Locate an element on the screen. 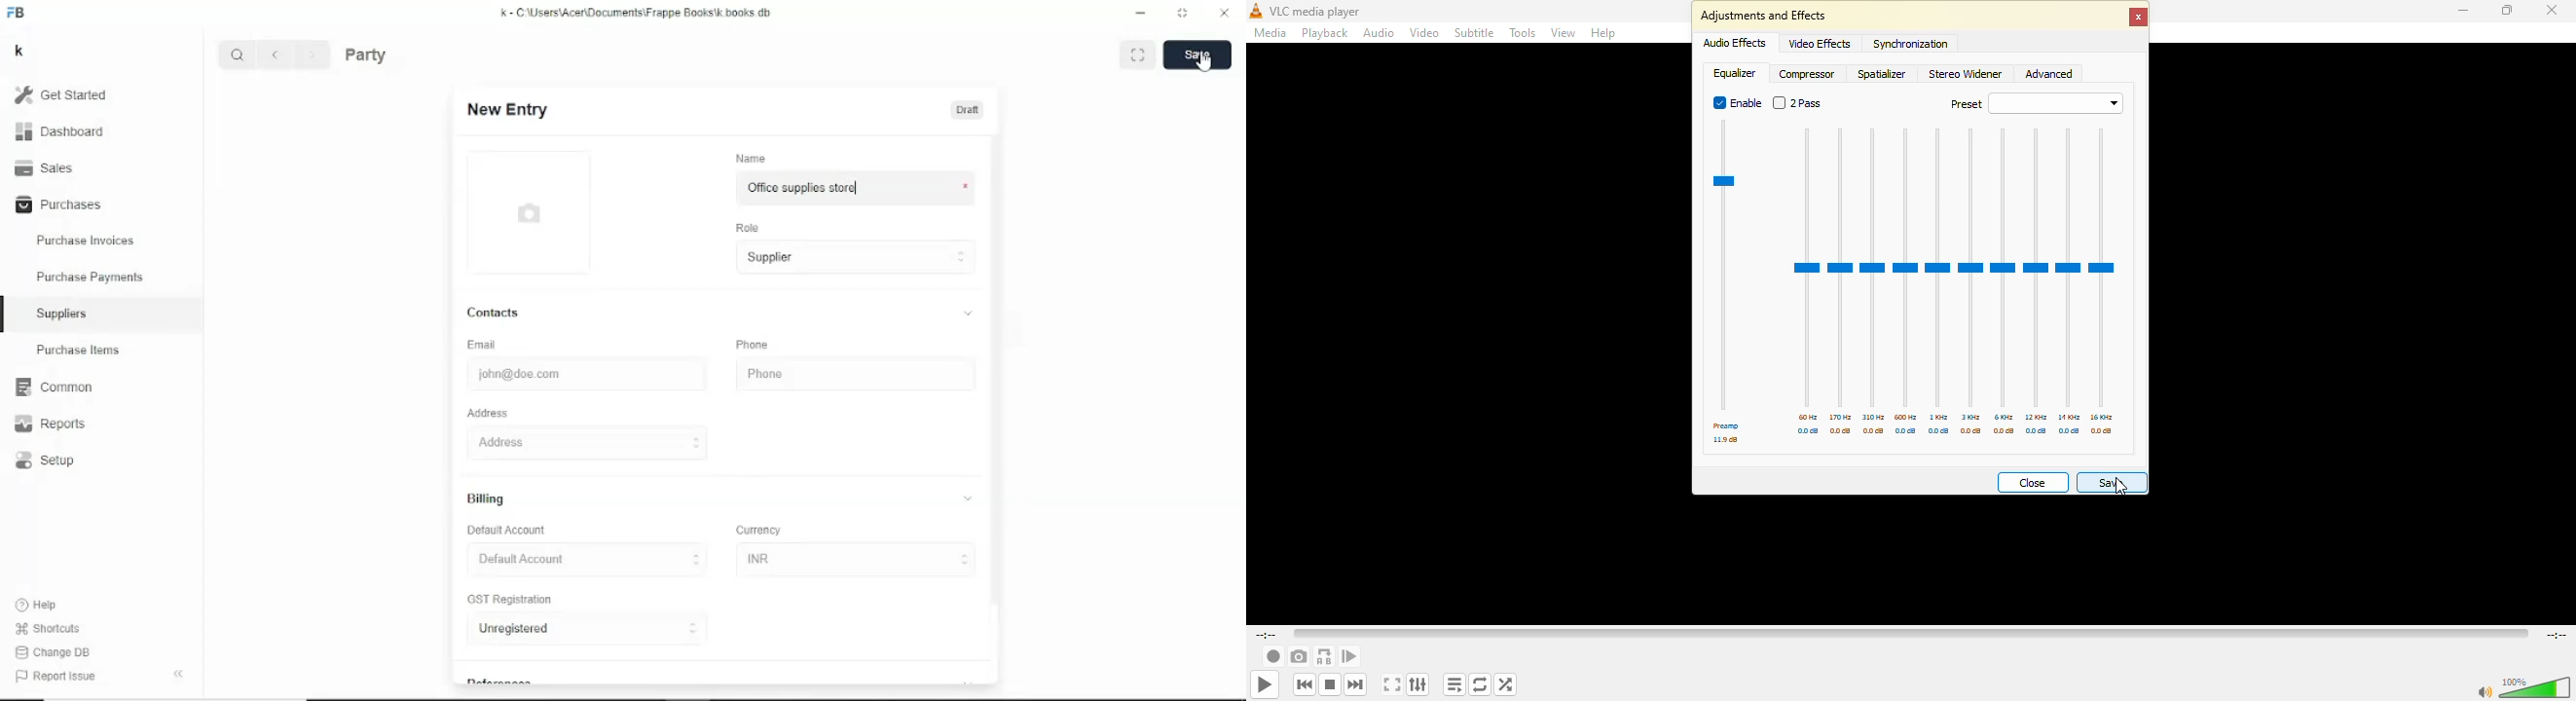  Picture is located at coordinates (528, 217).